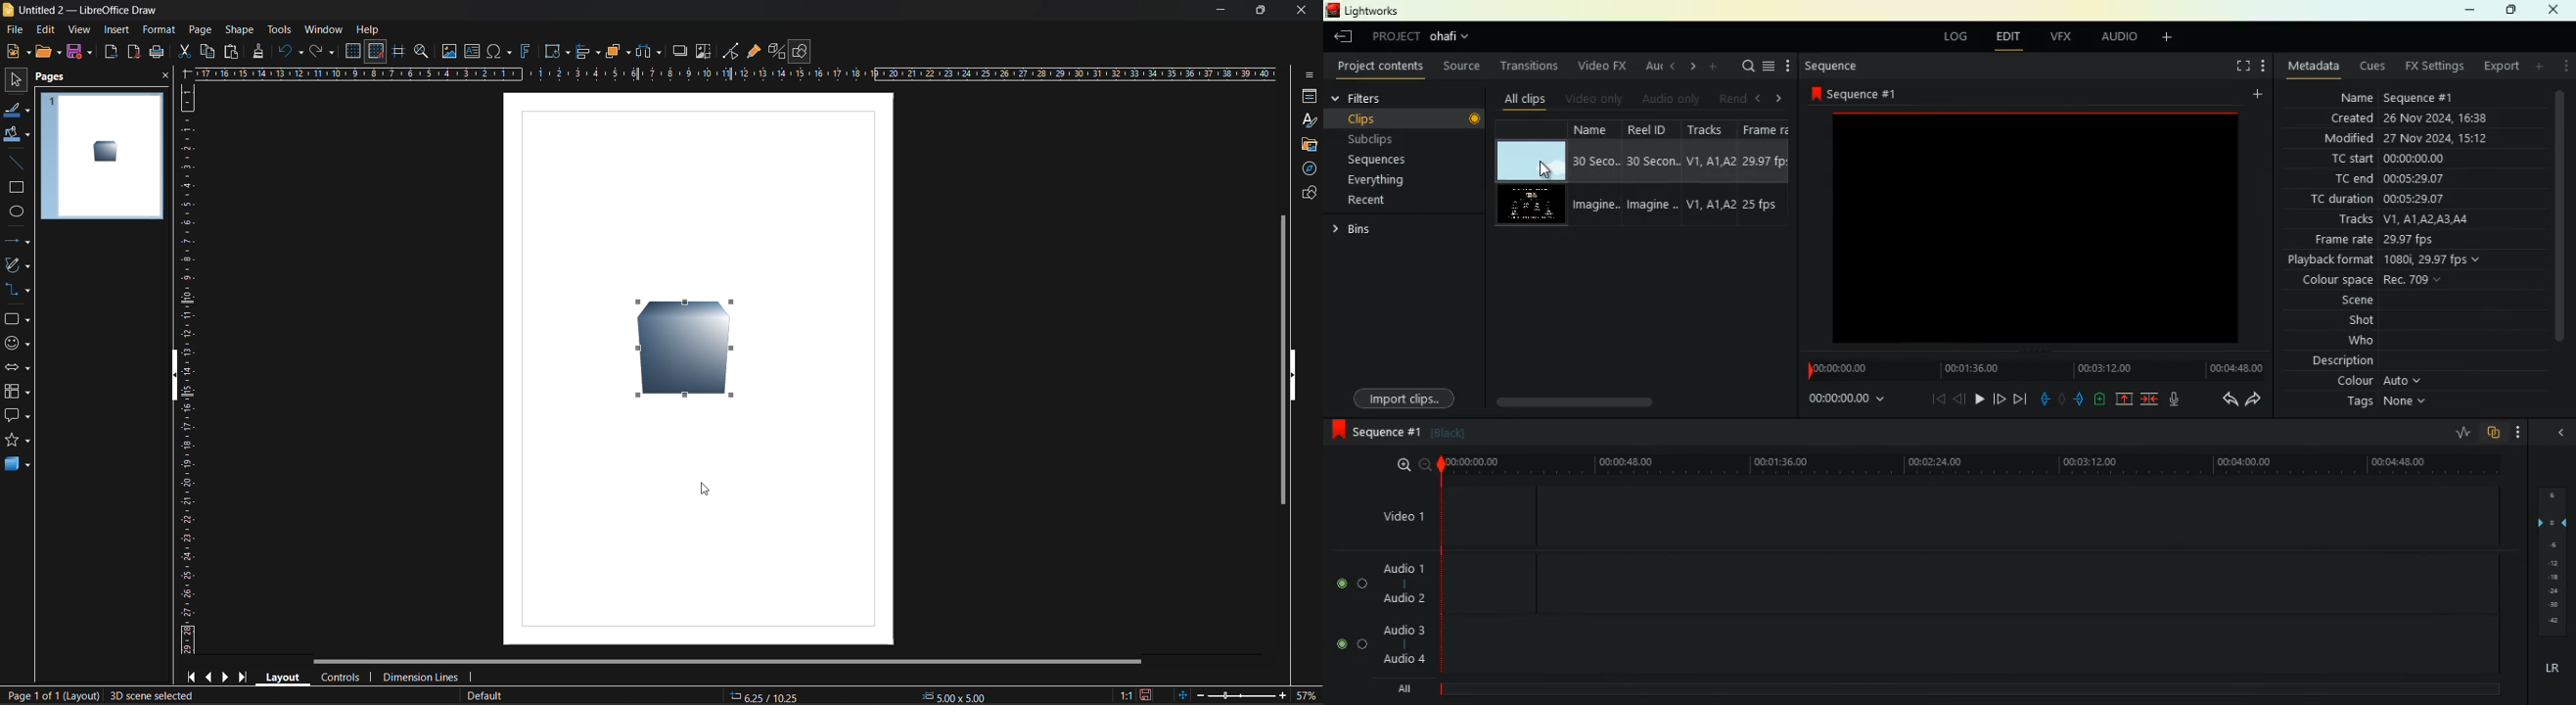 Image resolution: width=2576 pixels, height=728 pixels. Describe the element at coordinates (1974, 647) in the screenshot. I see `audio 3 and audio 4 timeline track` at that location.